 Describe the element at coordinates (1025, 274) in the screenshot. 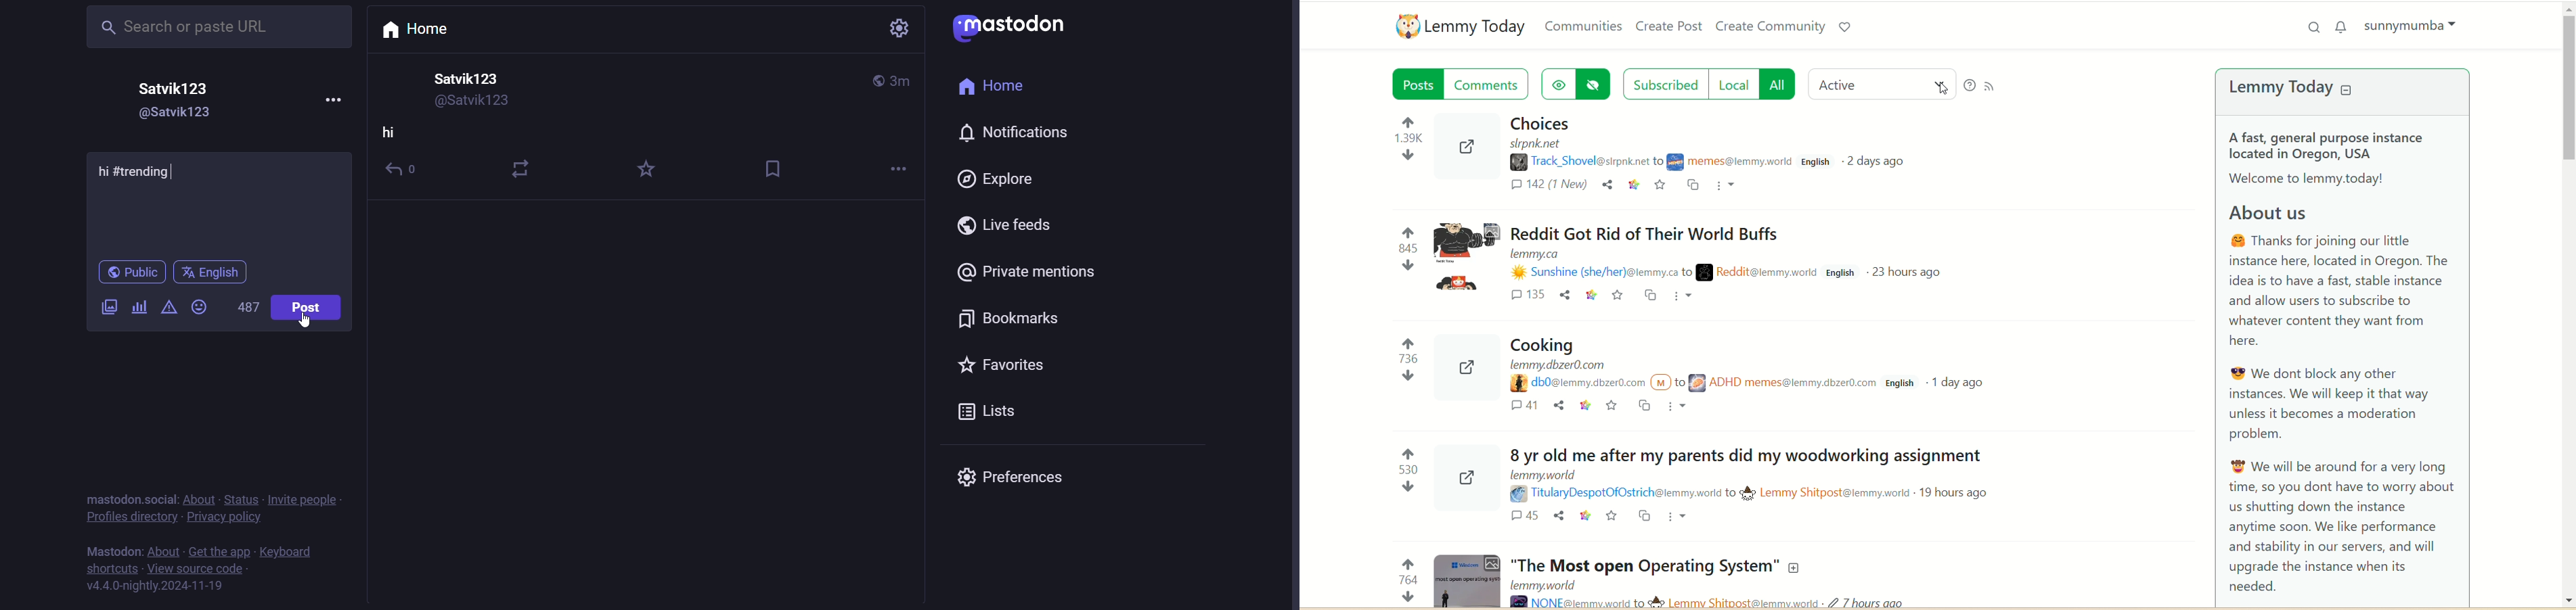

I see `private mention` at that location.